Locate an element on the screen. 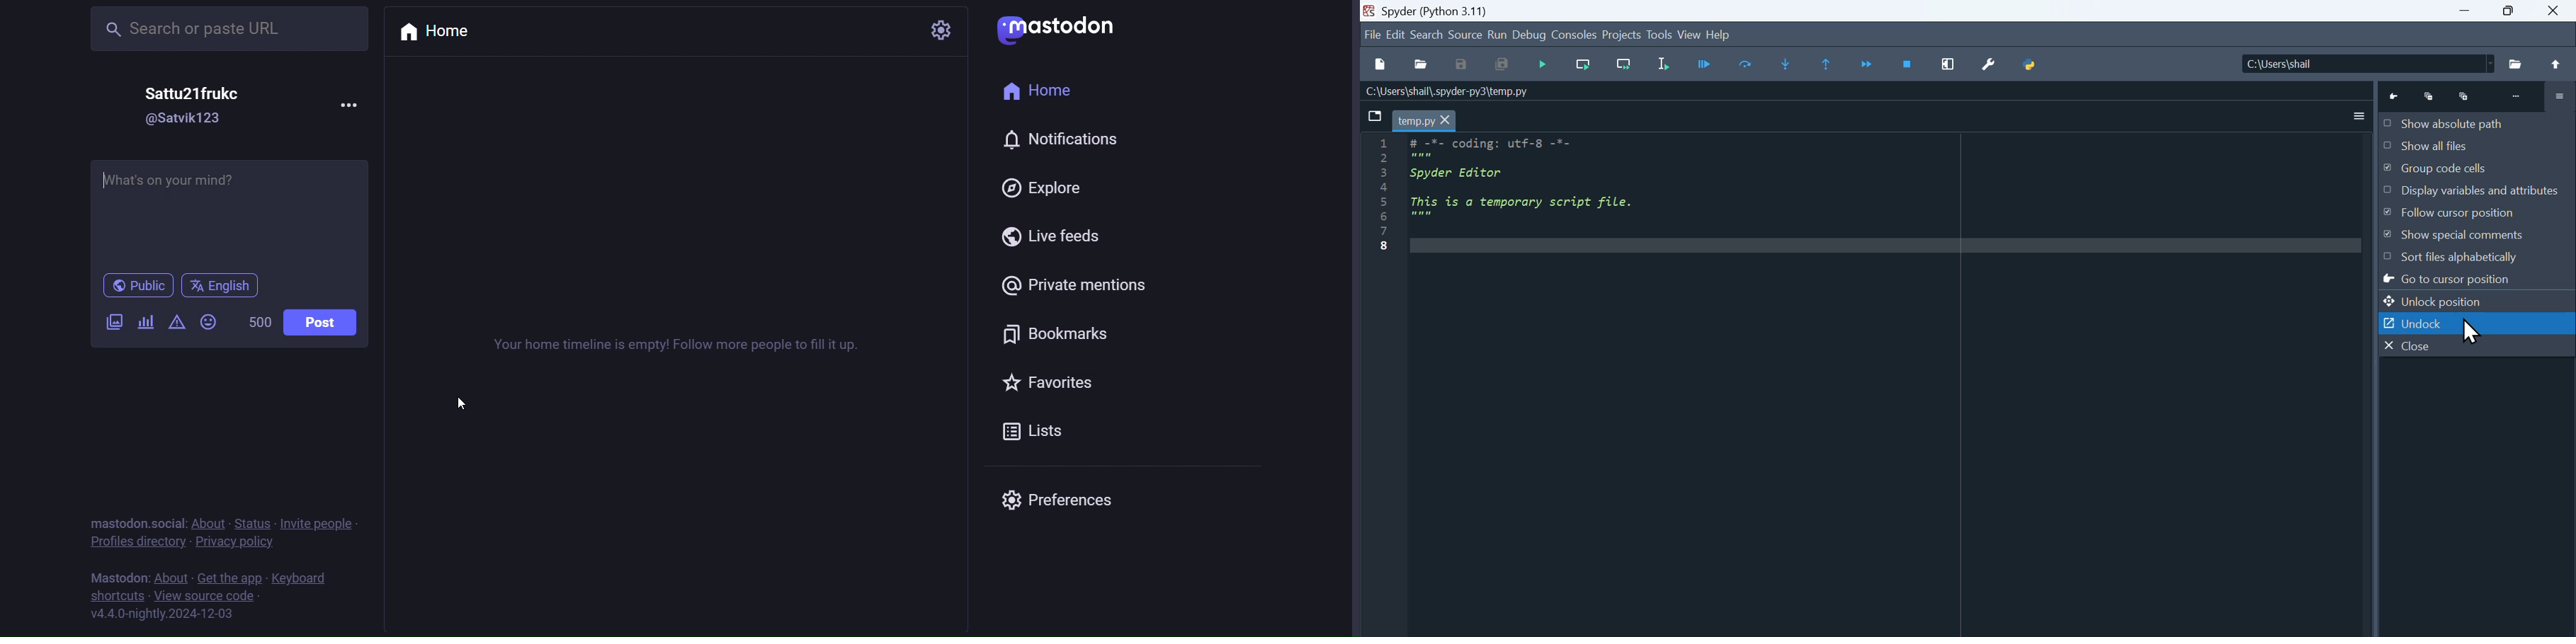  public is located at coordinates (135, 286).